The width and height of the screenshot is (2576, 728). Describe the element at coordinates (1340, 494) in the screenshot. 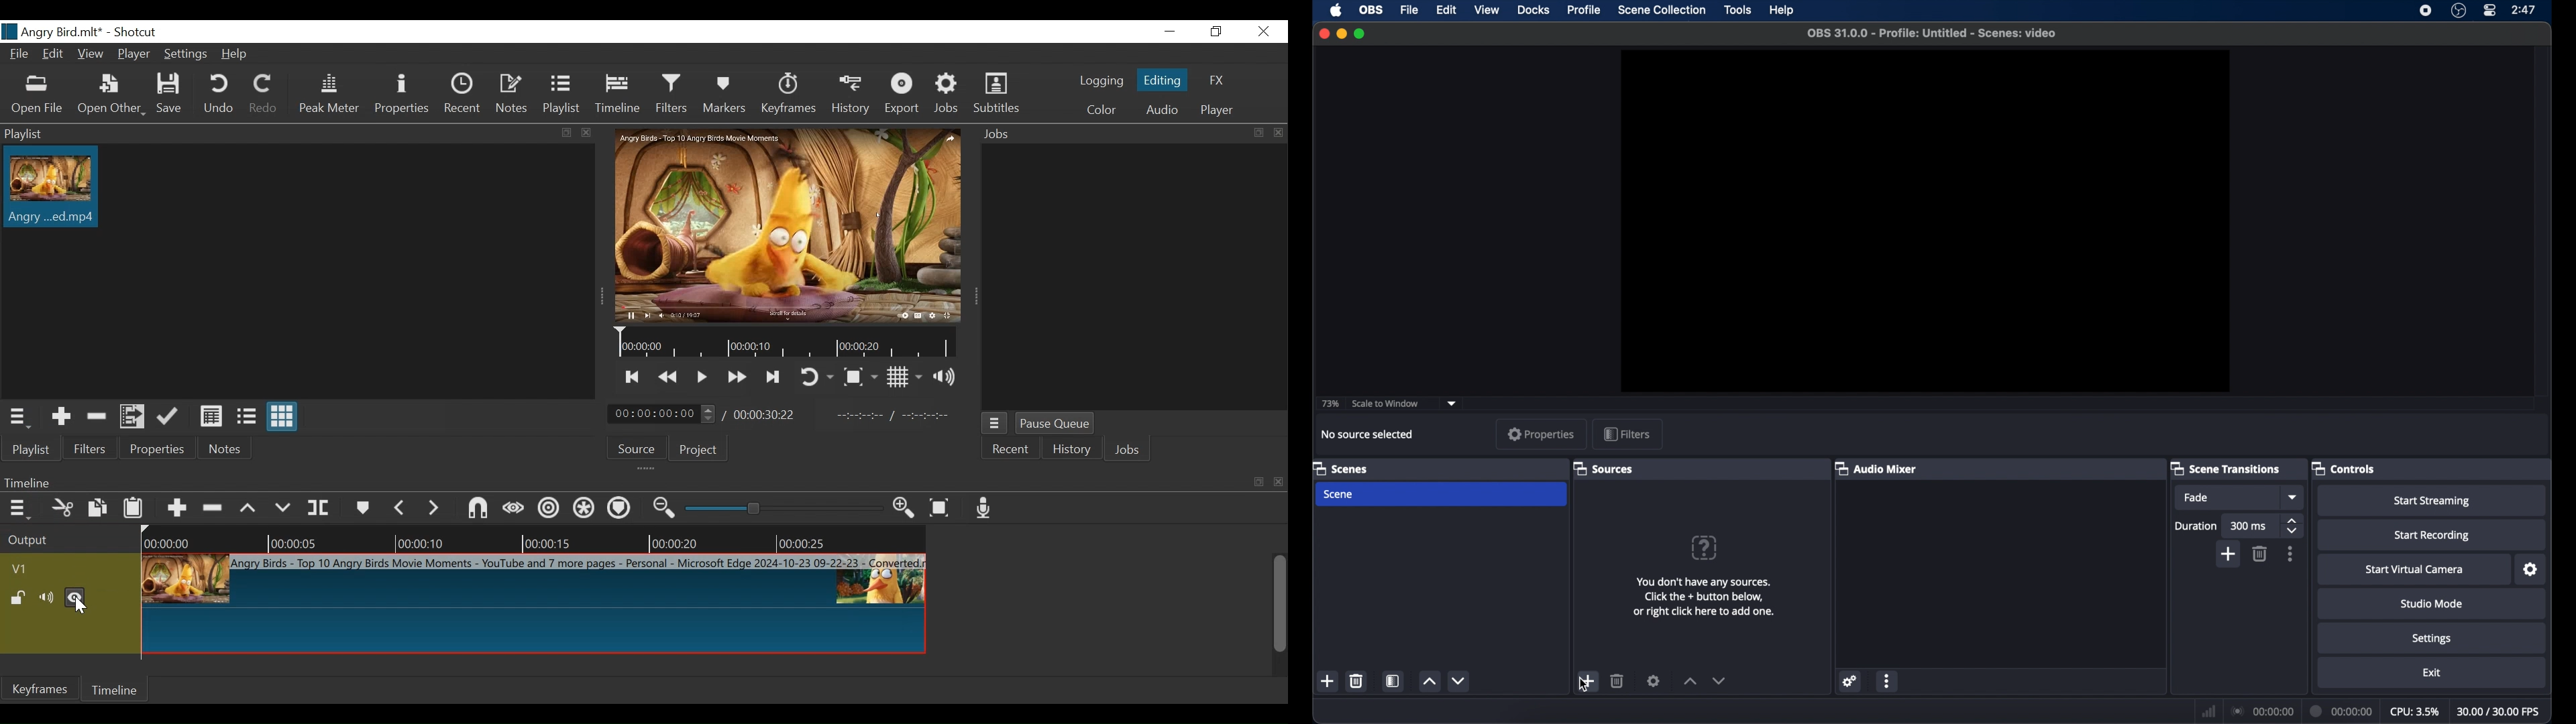

I see `scene` at that location.